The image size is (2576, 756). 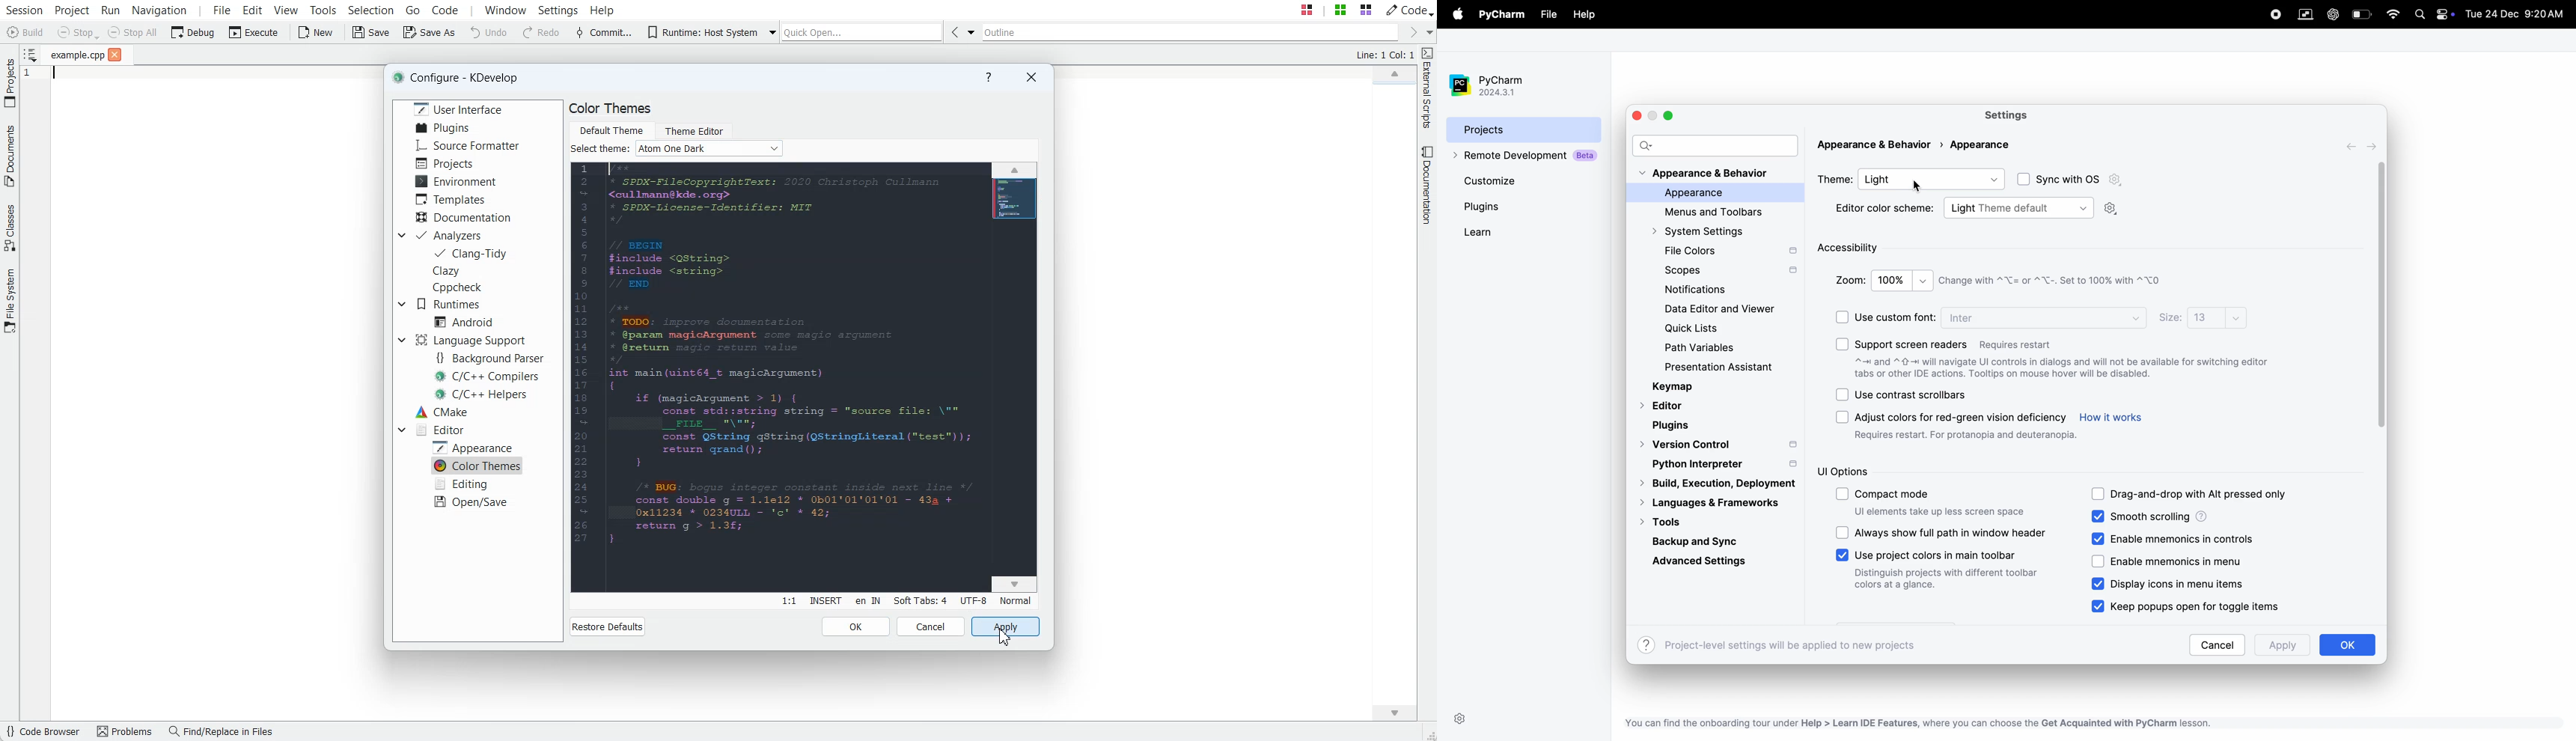 I want to click on scopes, so click(x=1729, y=272).